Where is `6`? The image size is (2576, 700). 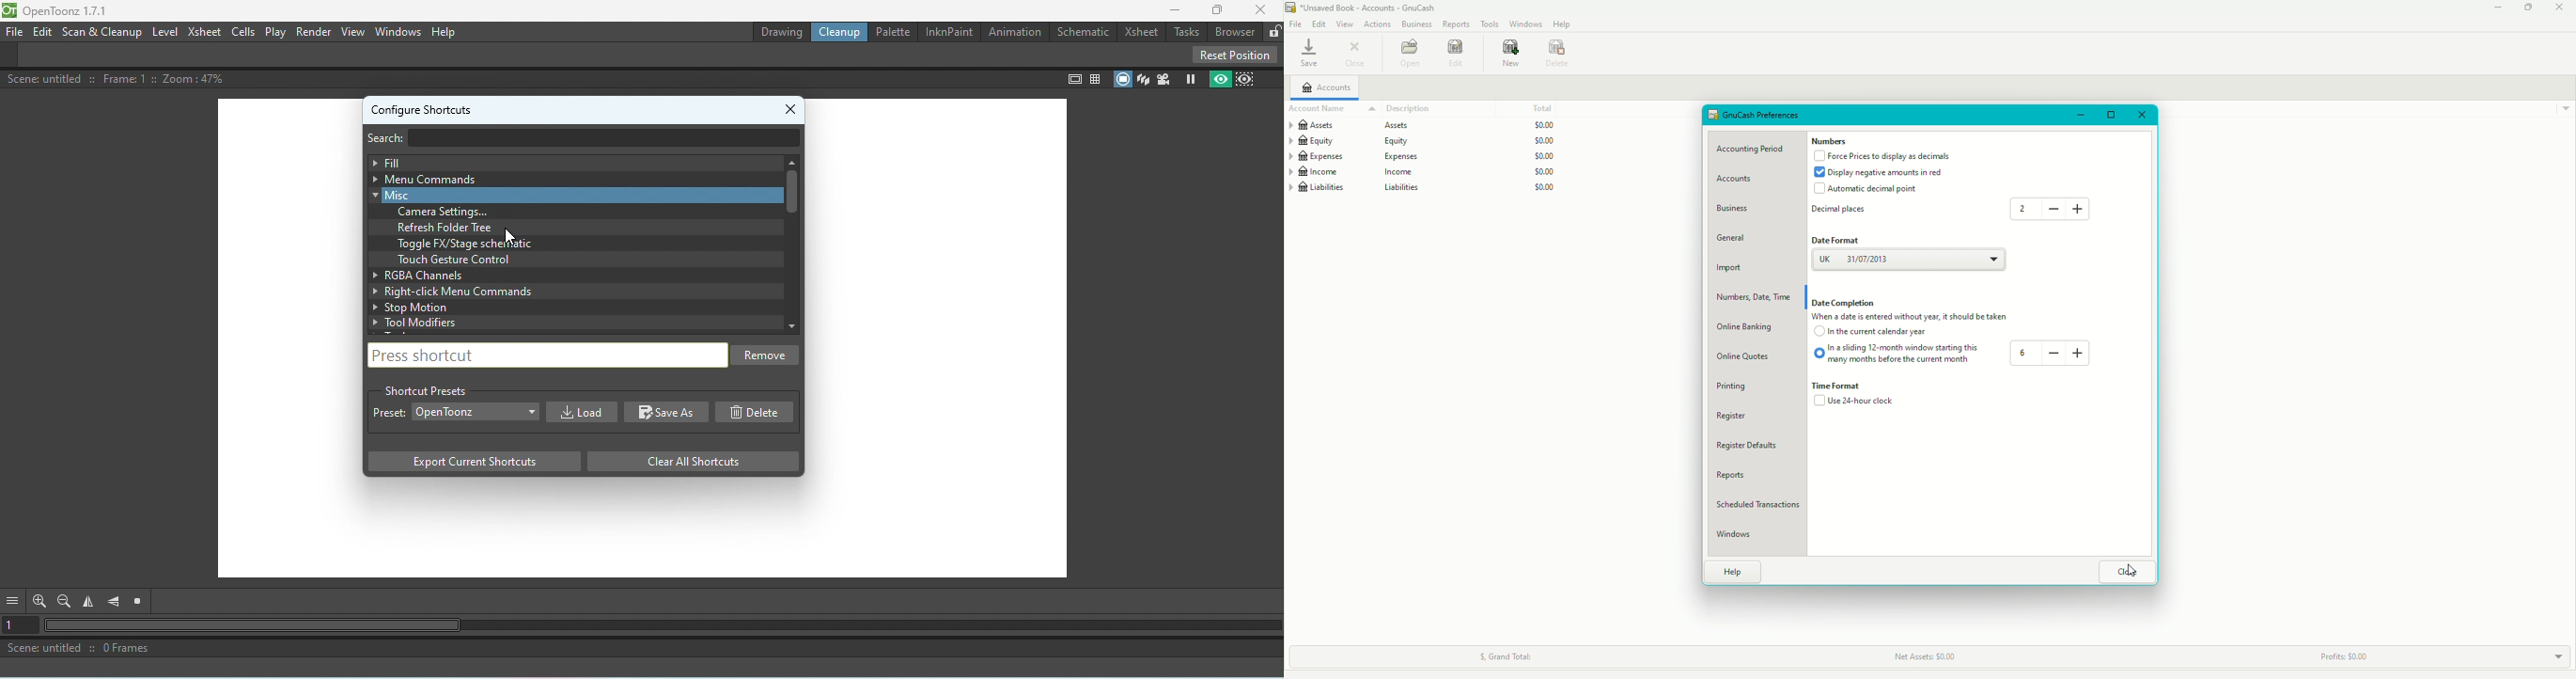 6 is located at coordinates (2026, 353).